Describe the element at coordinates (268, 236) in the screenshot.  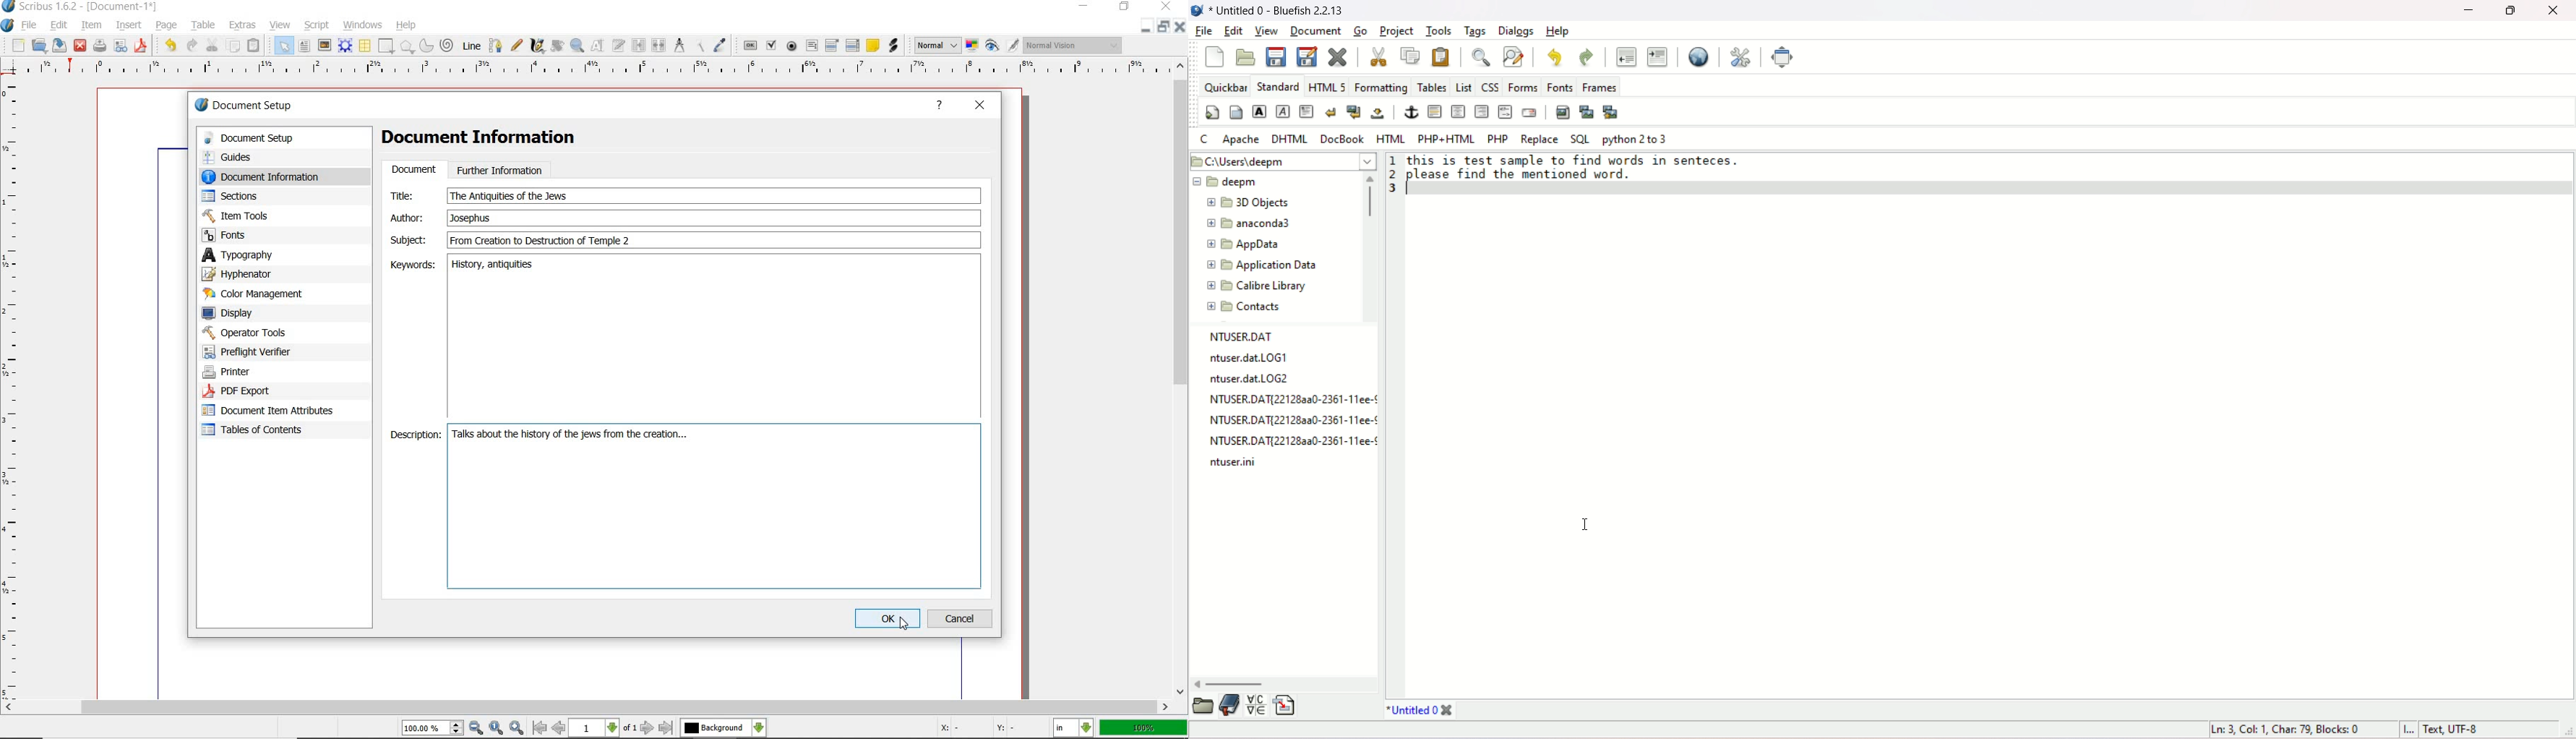
I see `fonts` at that location.